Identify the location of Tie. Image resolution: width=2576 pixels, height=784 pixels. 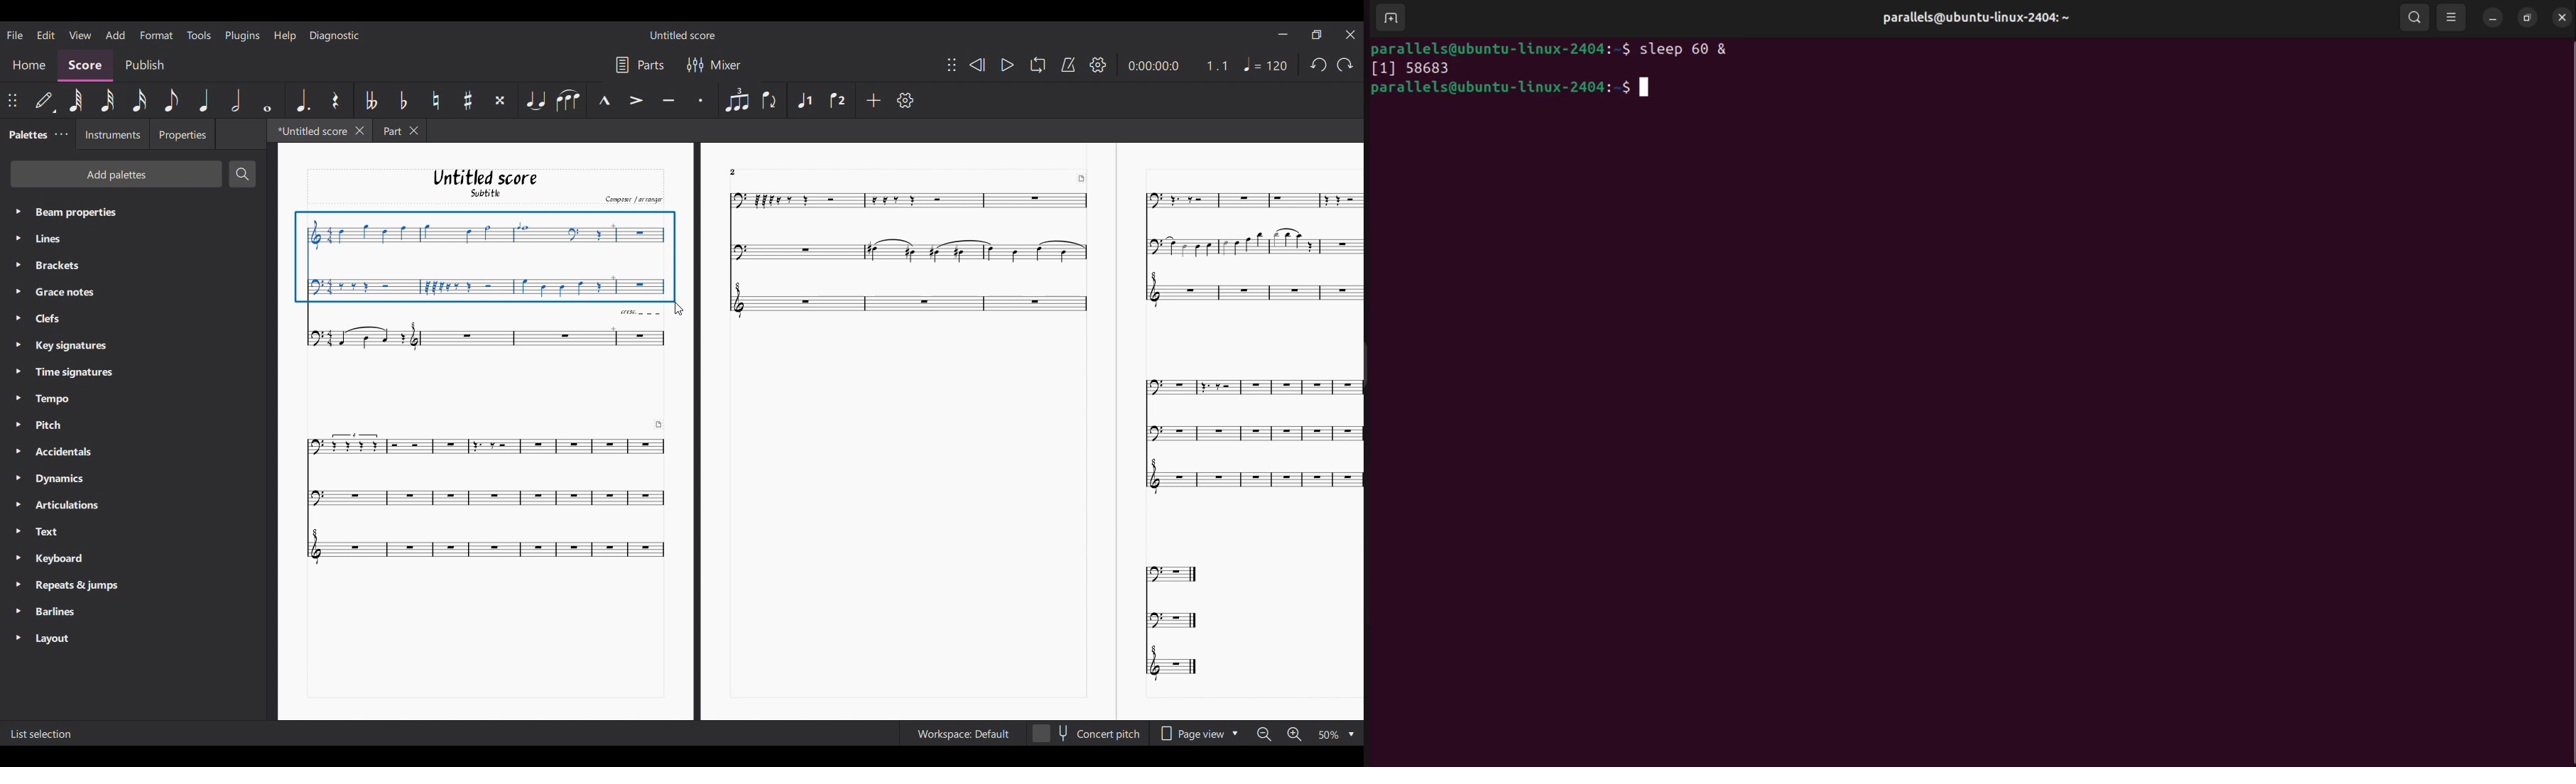
(535, 100).